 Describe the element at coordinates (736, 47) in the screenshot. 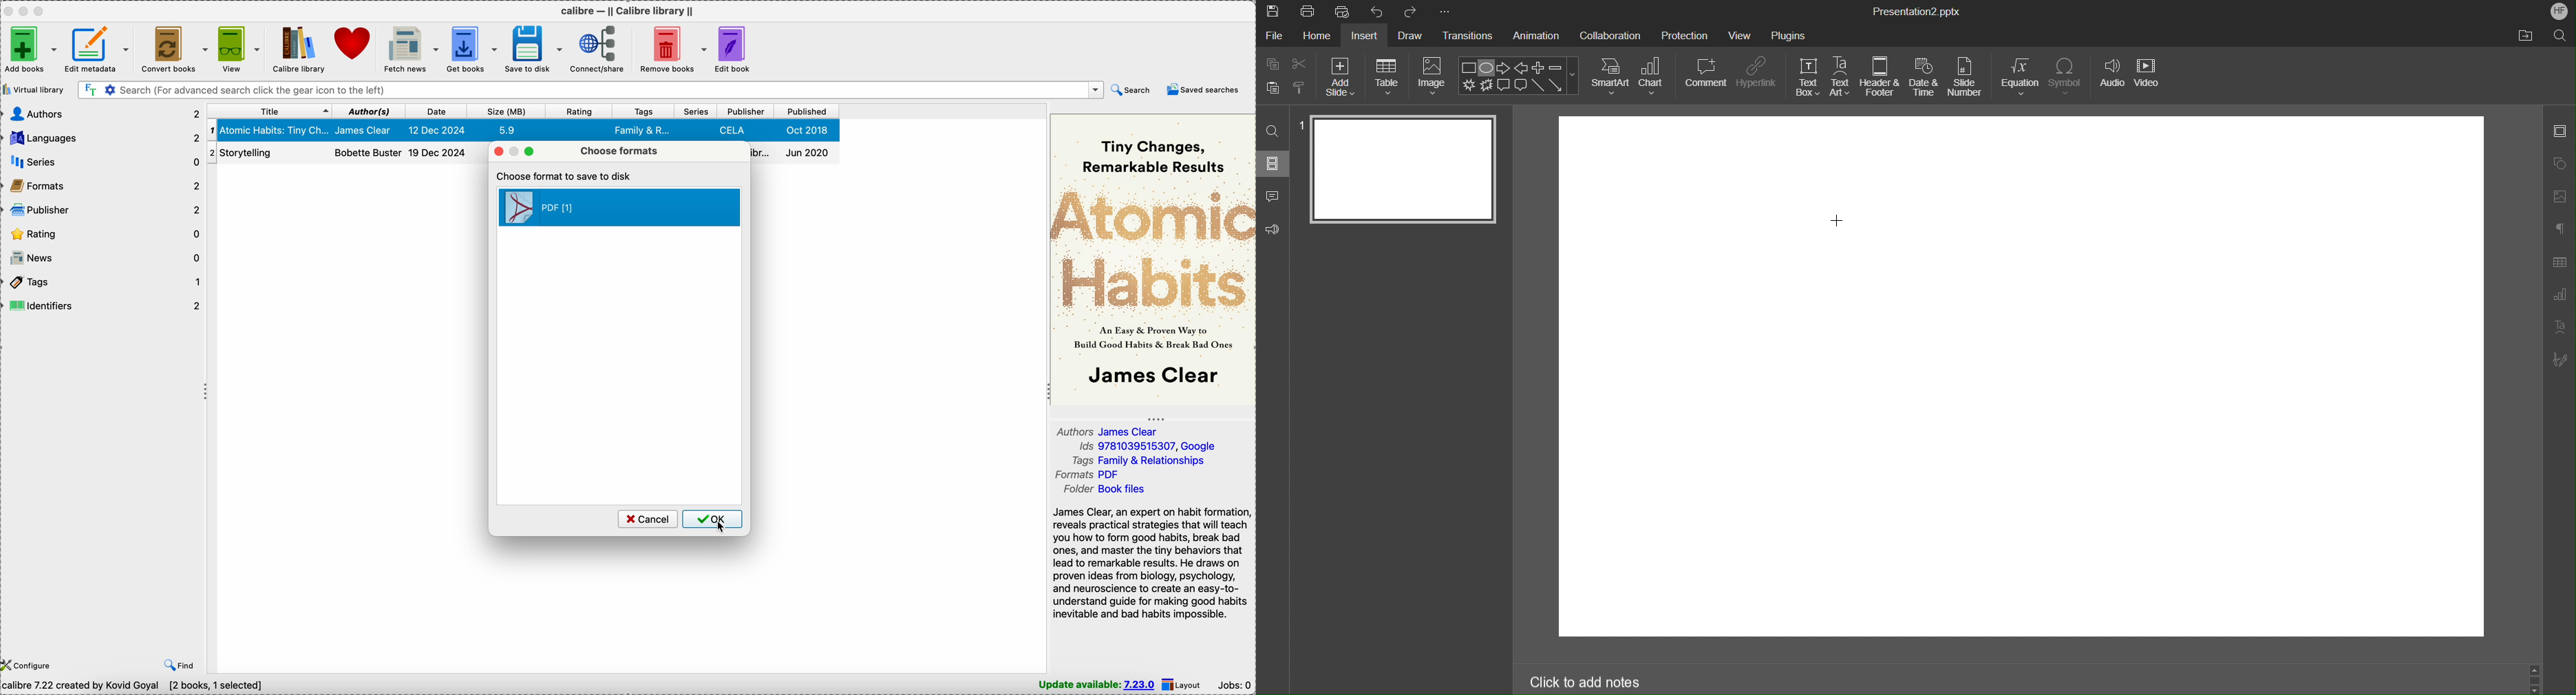

I see `edit book` at that location.